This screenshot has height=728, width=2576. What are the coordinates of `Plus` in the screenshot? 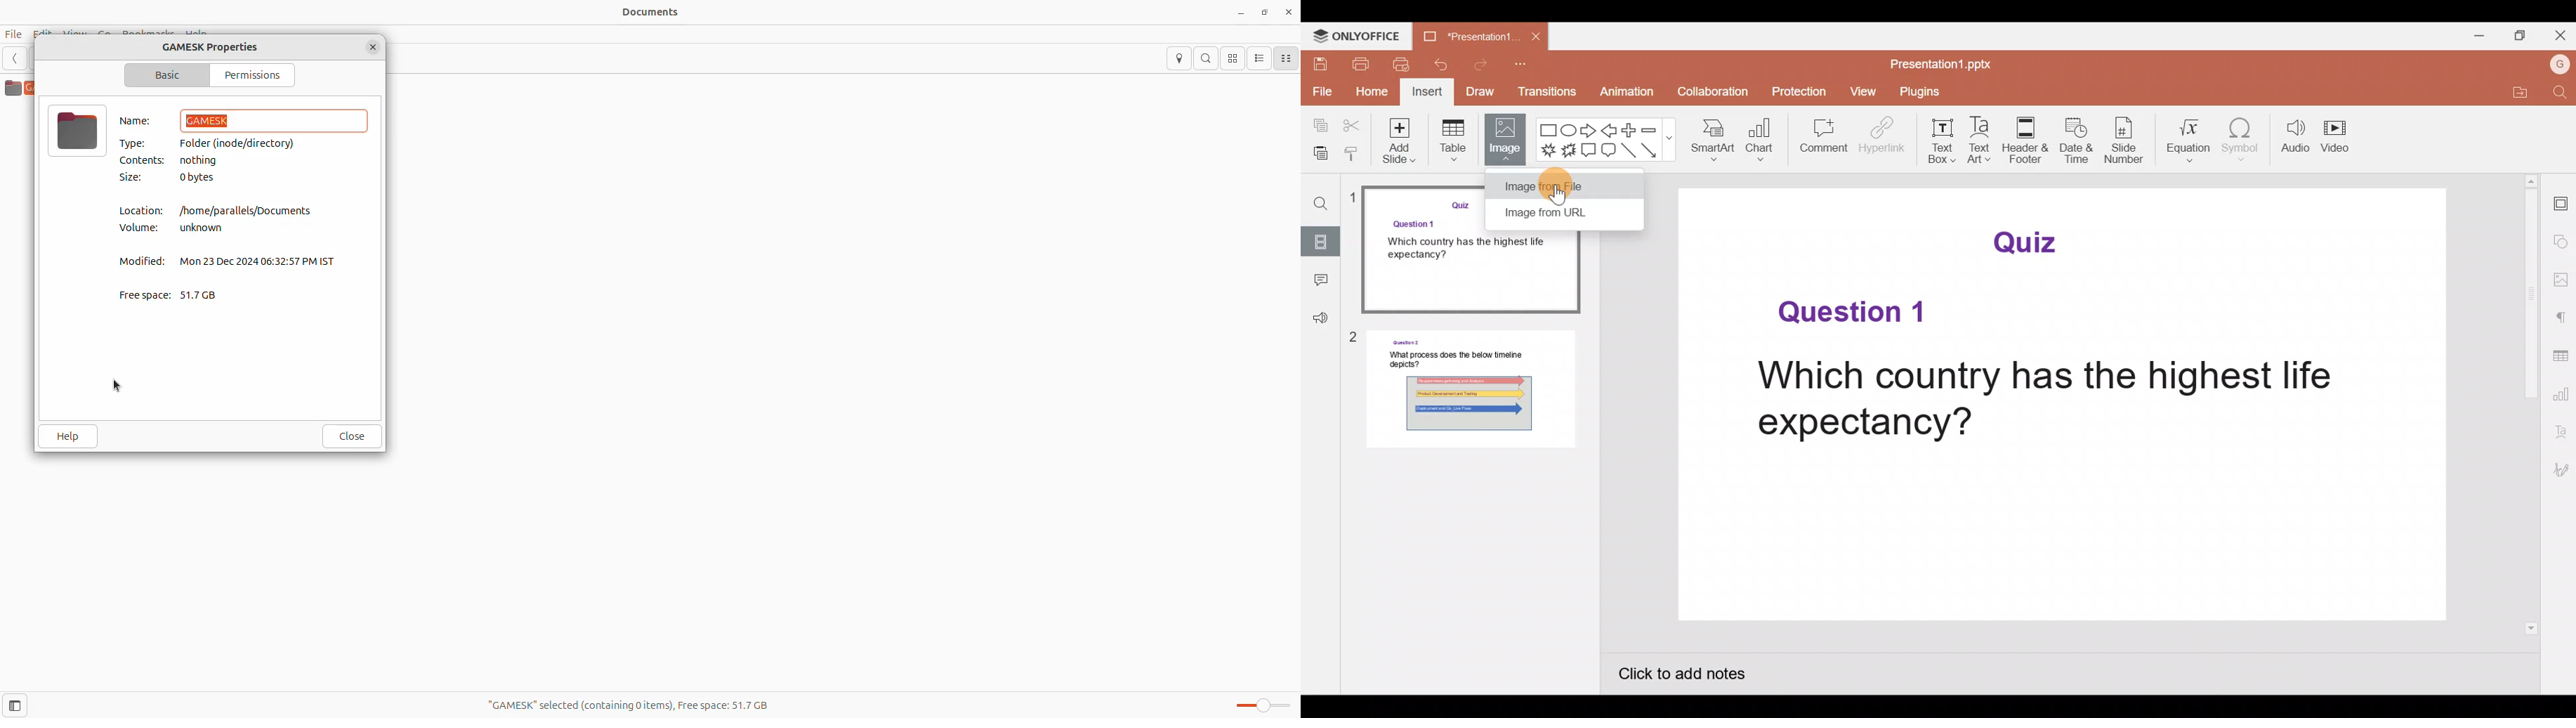 It's located at (1632, 130).